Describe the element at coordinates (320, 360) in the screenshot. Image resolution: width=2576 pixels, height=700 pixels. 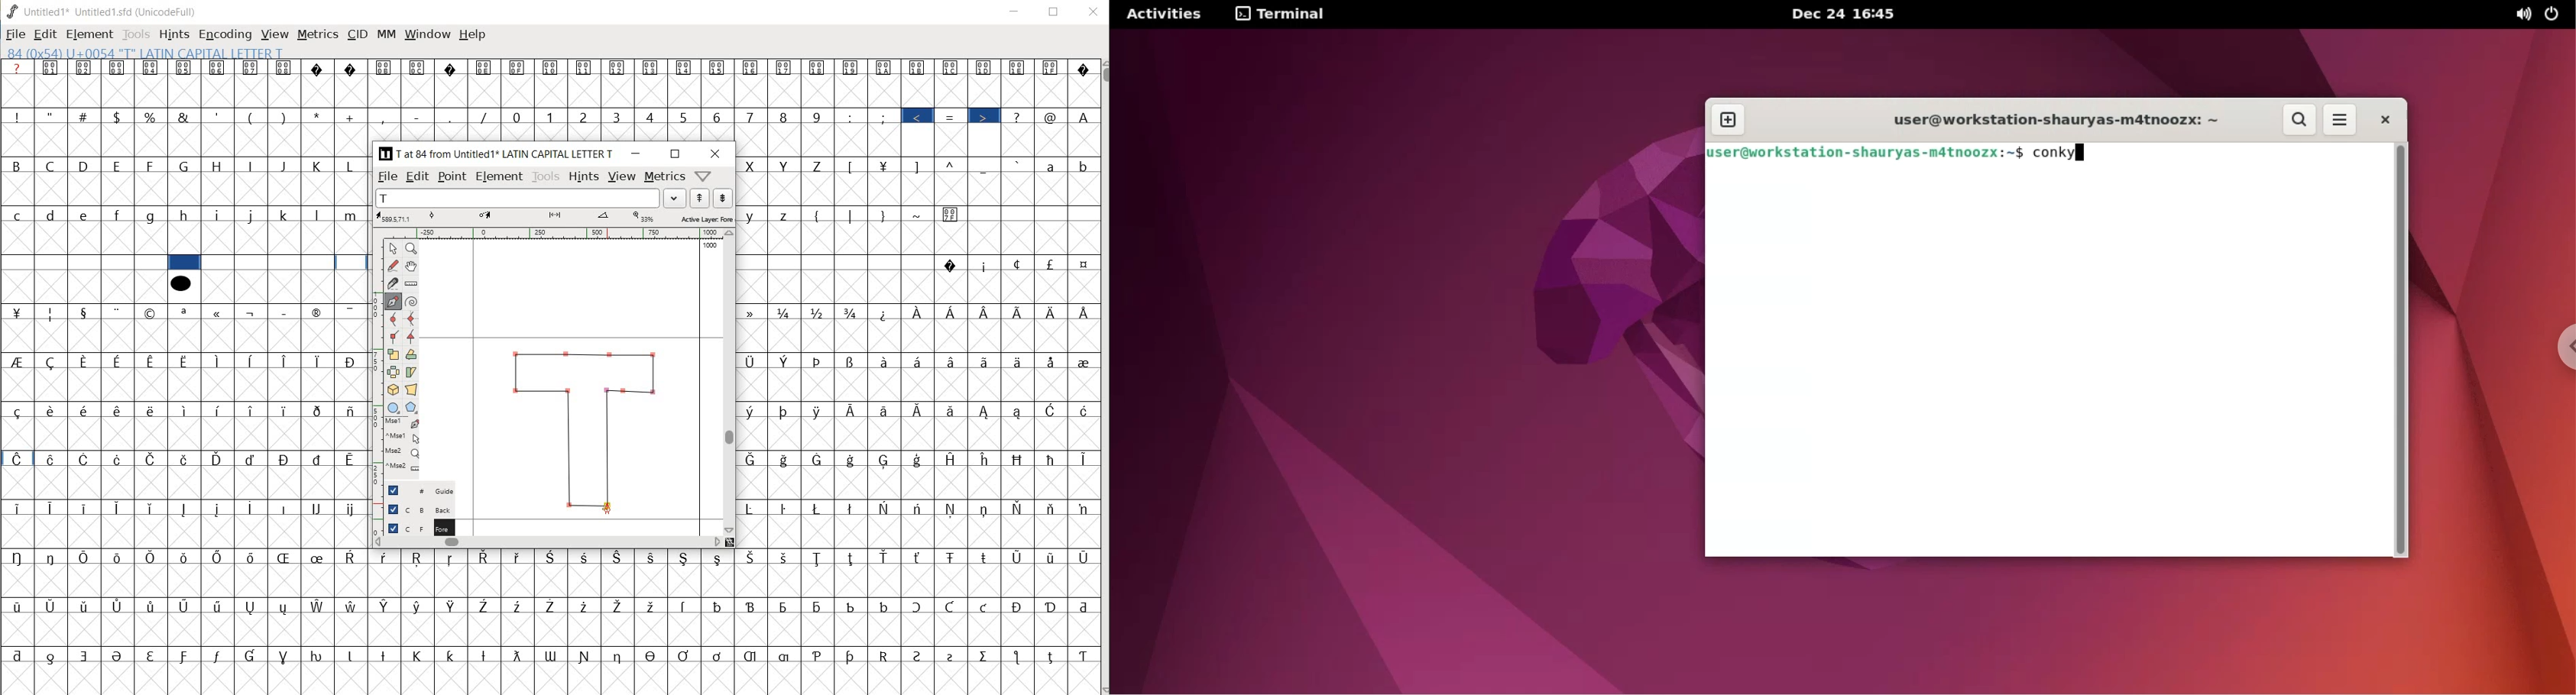
I see `Symbol` at that location.